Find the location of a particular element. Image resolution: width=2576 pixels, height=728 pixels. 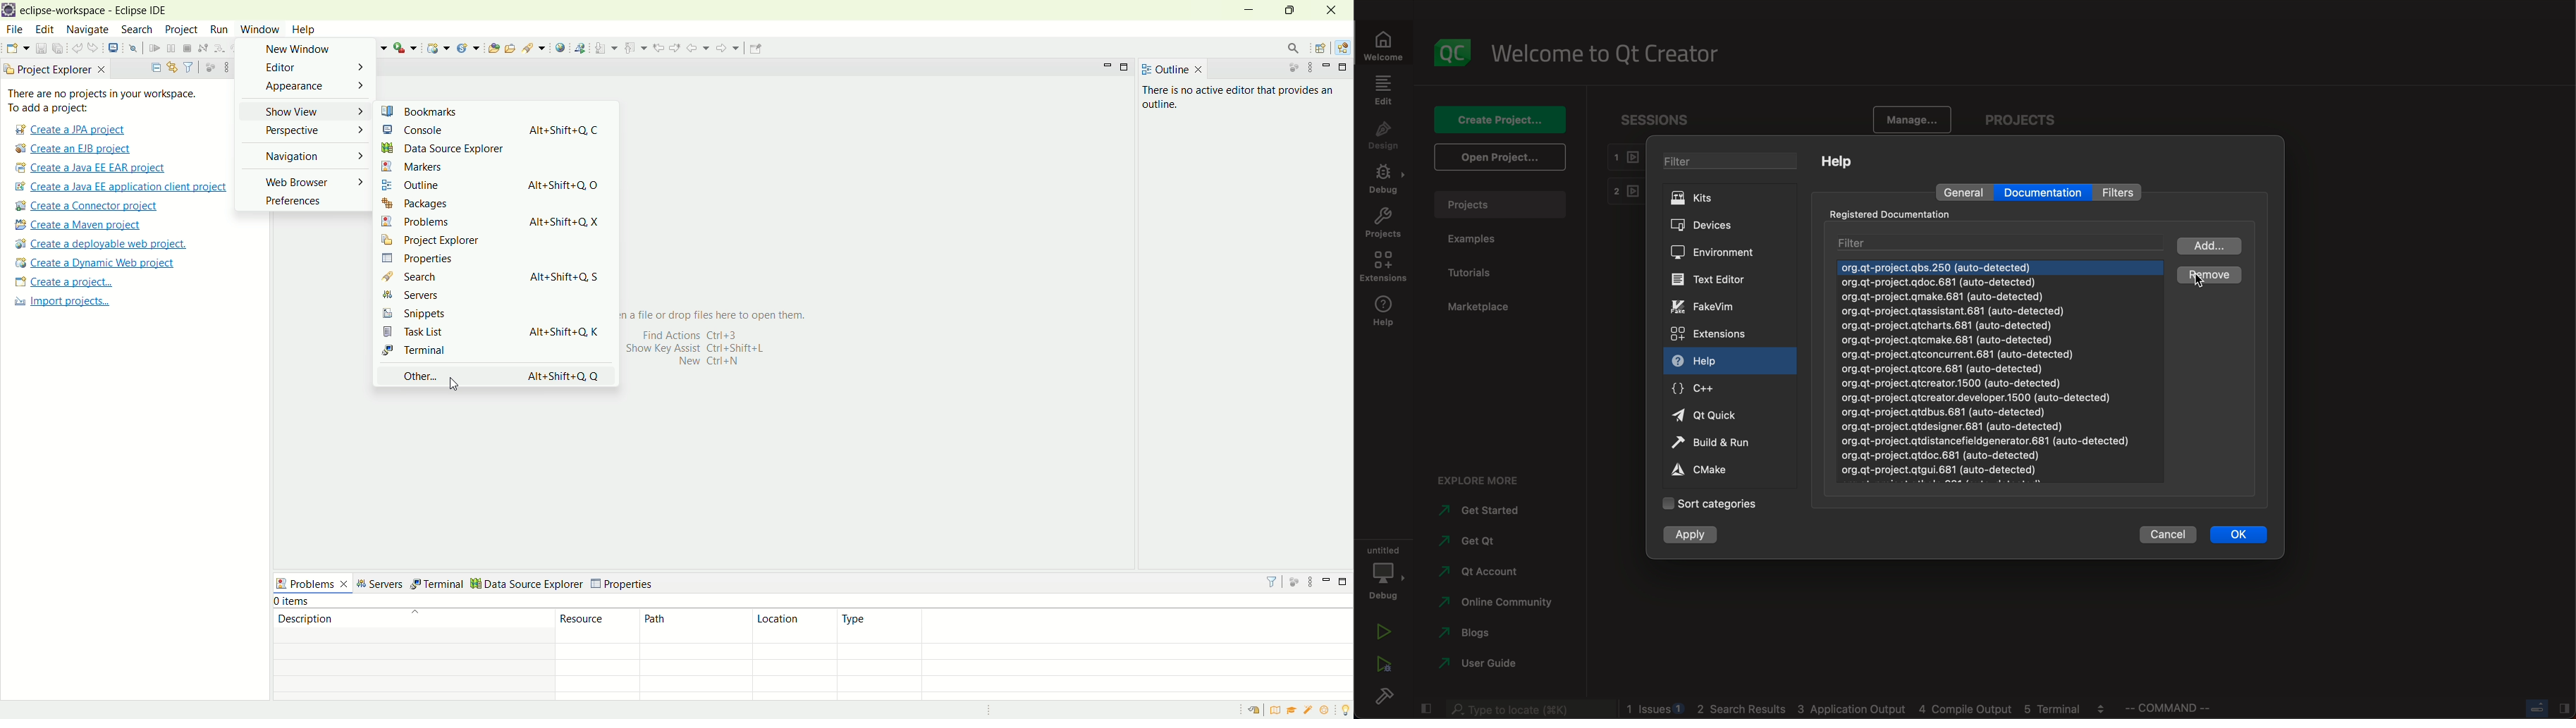

there is no active editor that provides an outline is located at coordinates (1244, 95).